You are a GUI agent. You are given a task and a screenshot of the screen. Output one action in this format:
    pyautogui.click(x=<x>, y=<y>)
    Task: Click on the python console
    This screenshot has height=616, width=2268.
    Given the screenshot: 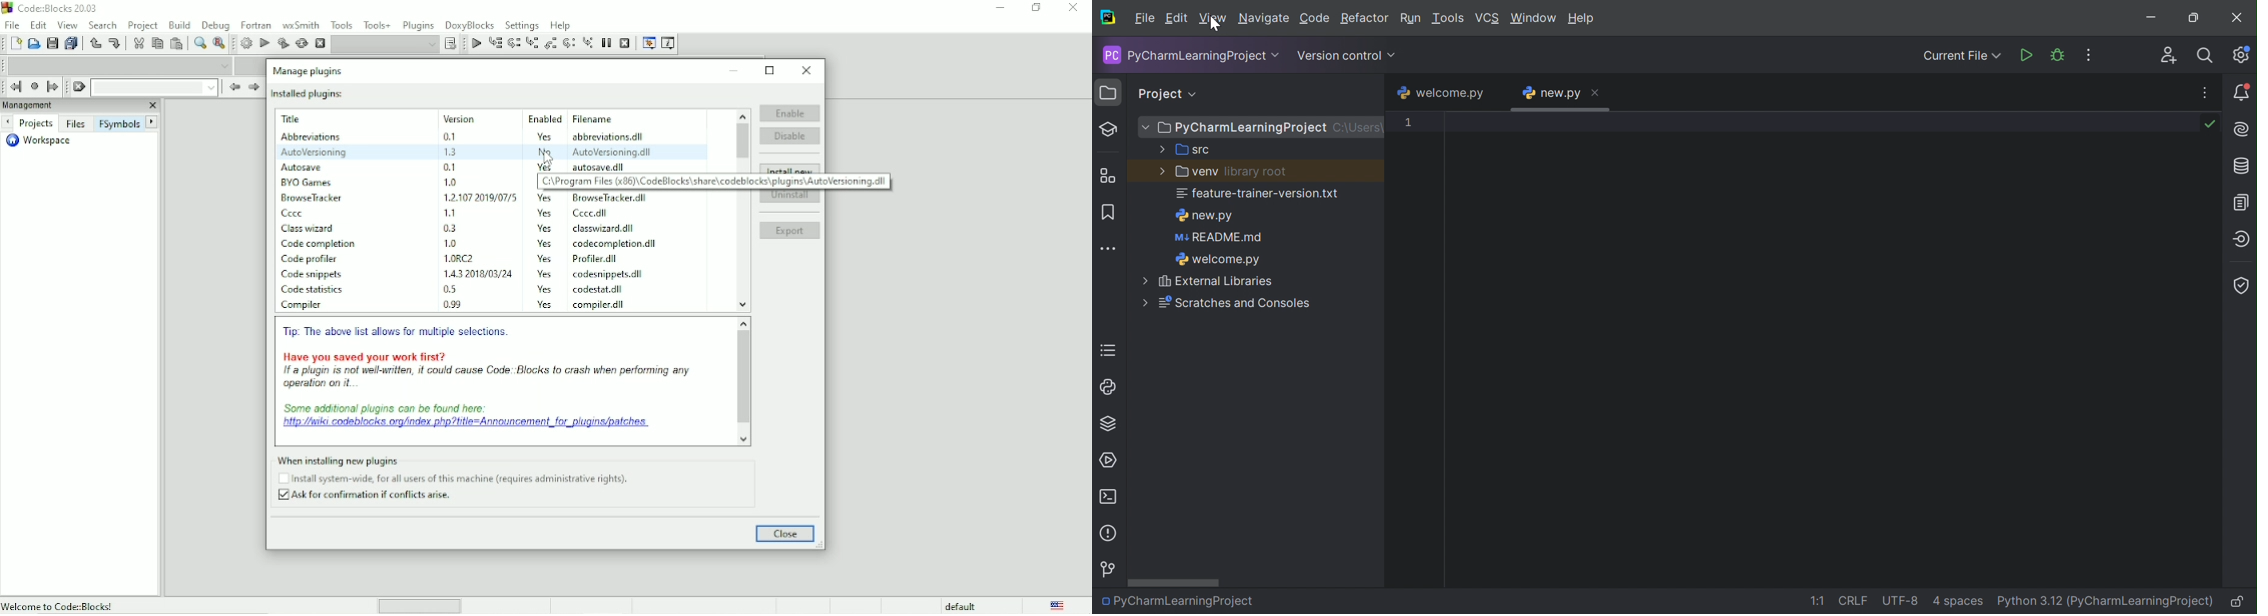 What is the action you would take?
    pyautogui.click(x=1108, y=387)
    